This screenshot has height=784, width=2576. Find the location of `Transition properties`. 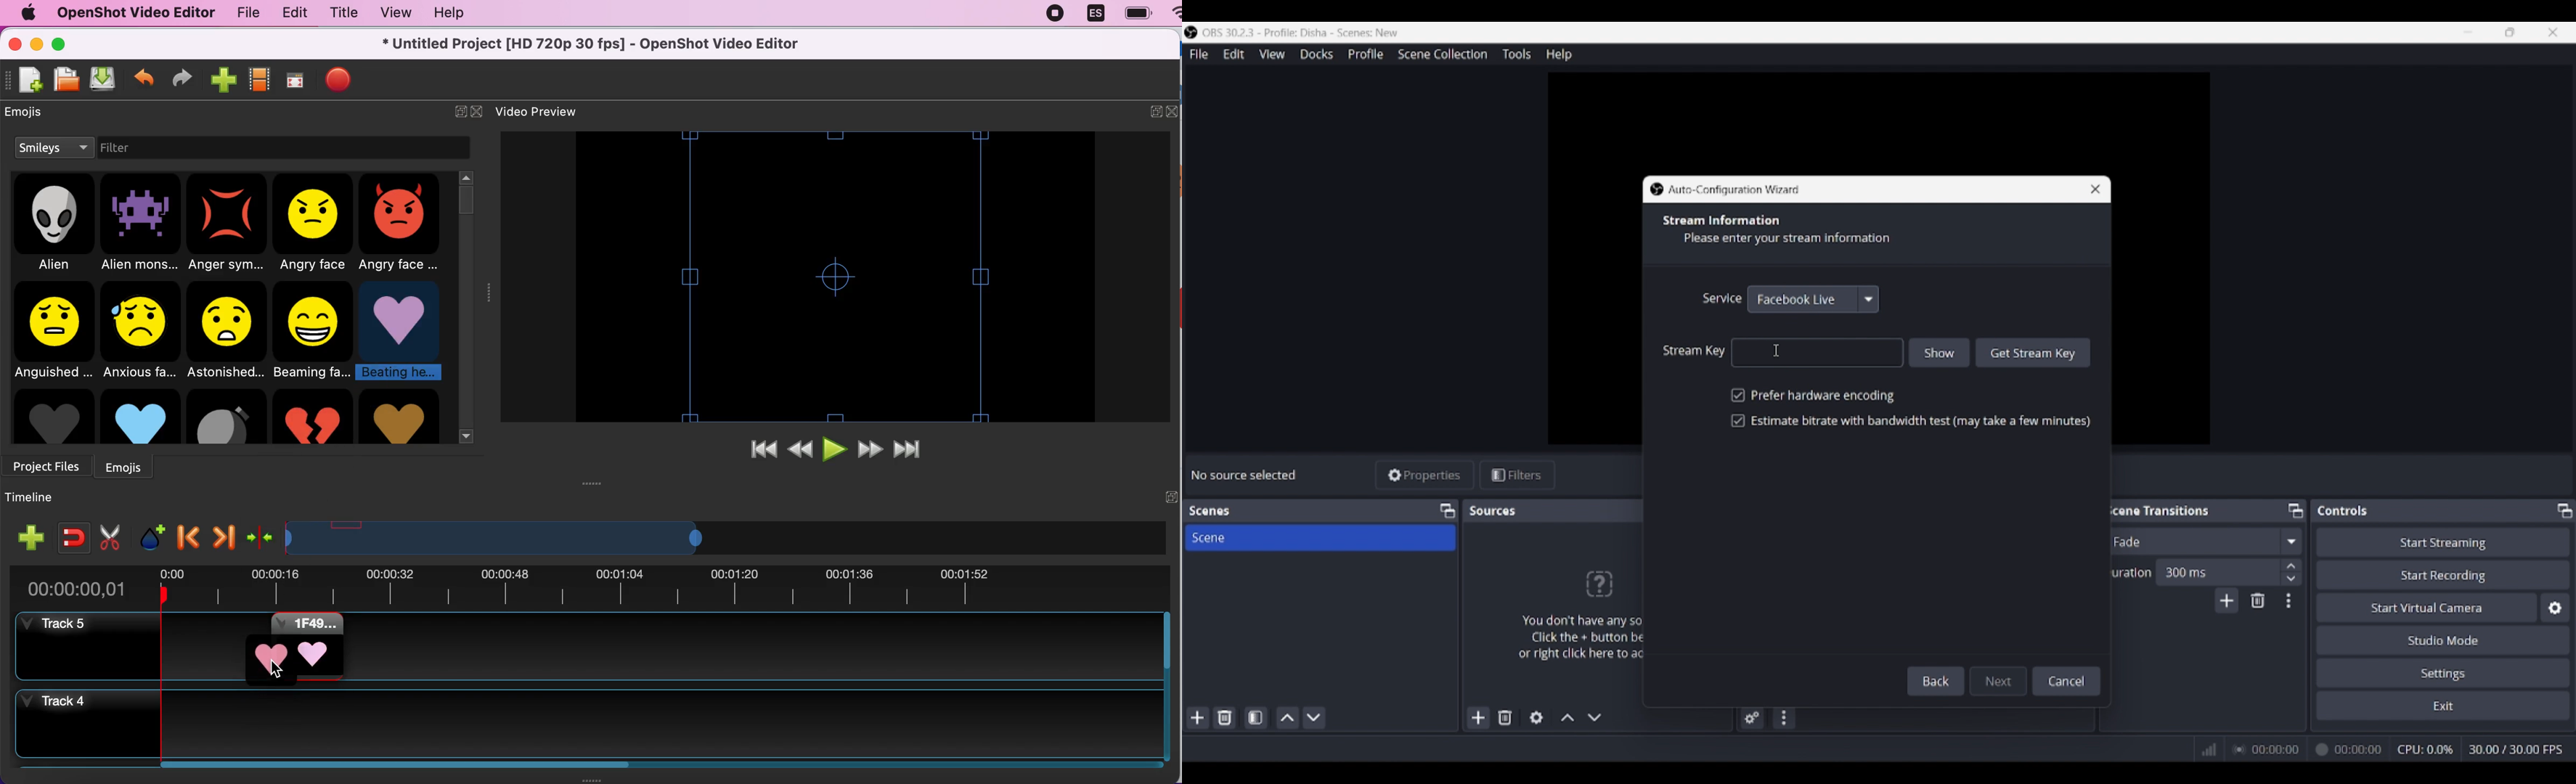

Transition properties is located at coordinates (2288, 601).